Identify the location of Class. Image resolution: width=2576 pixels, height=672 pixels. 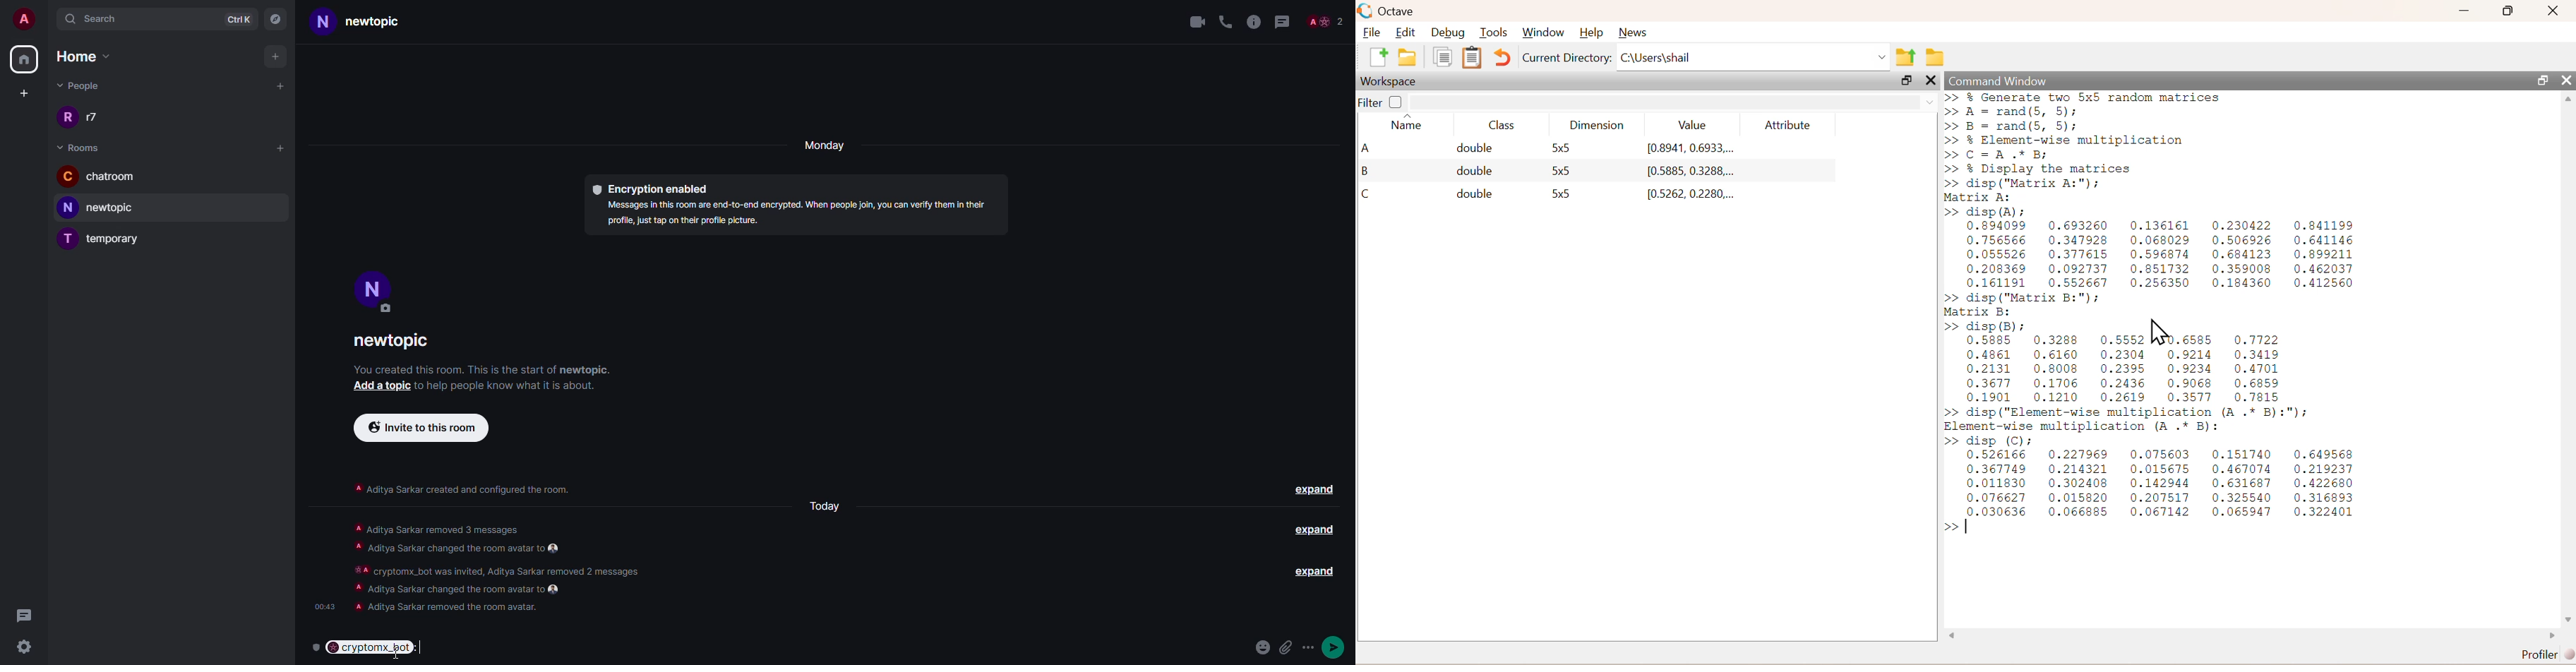
(1504, 125).